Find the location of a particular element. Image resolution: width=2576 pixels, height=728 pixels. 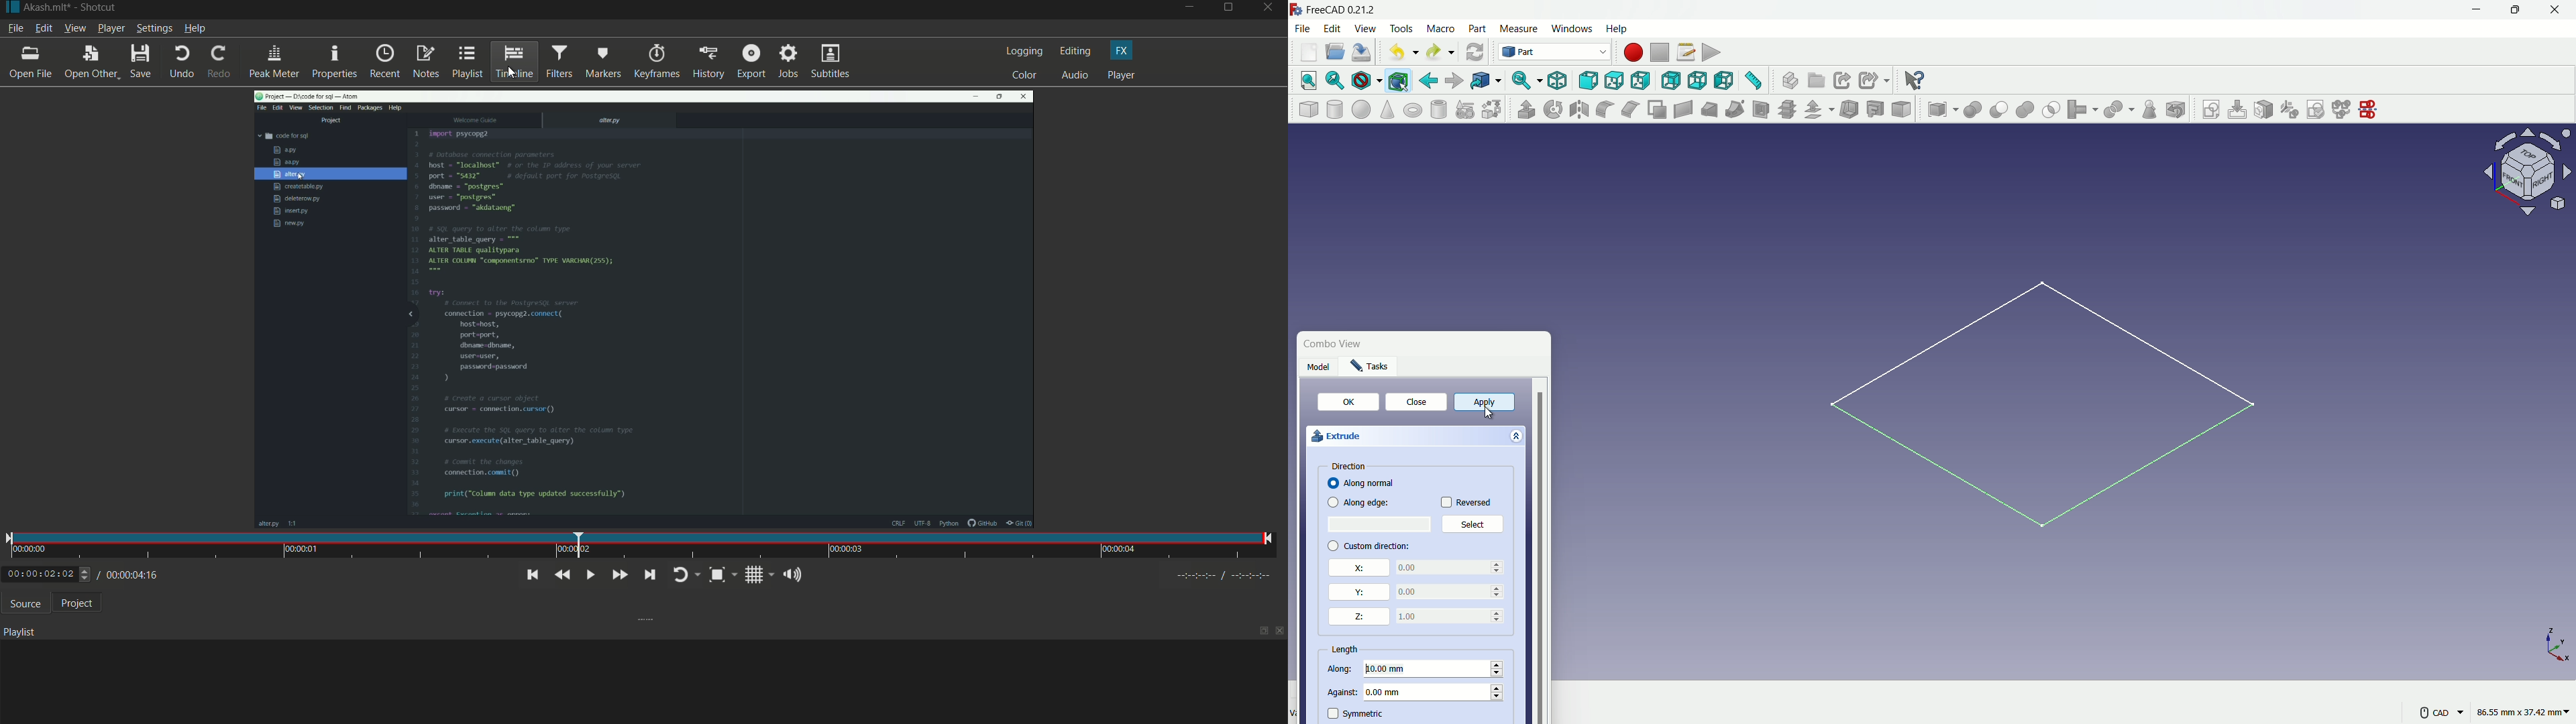

edit sketch is located at coordinates (2237, 110).